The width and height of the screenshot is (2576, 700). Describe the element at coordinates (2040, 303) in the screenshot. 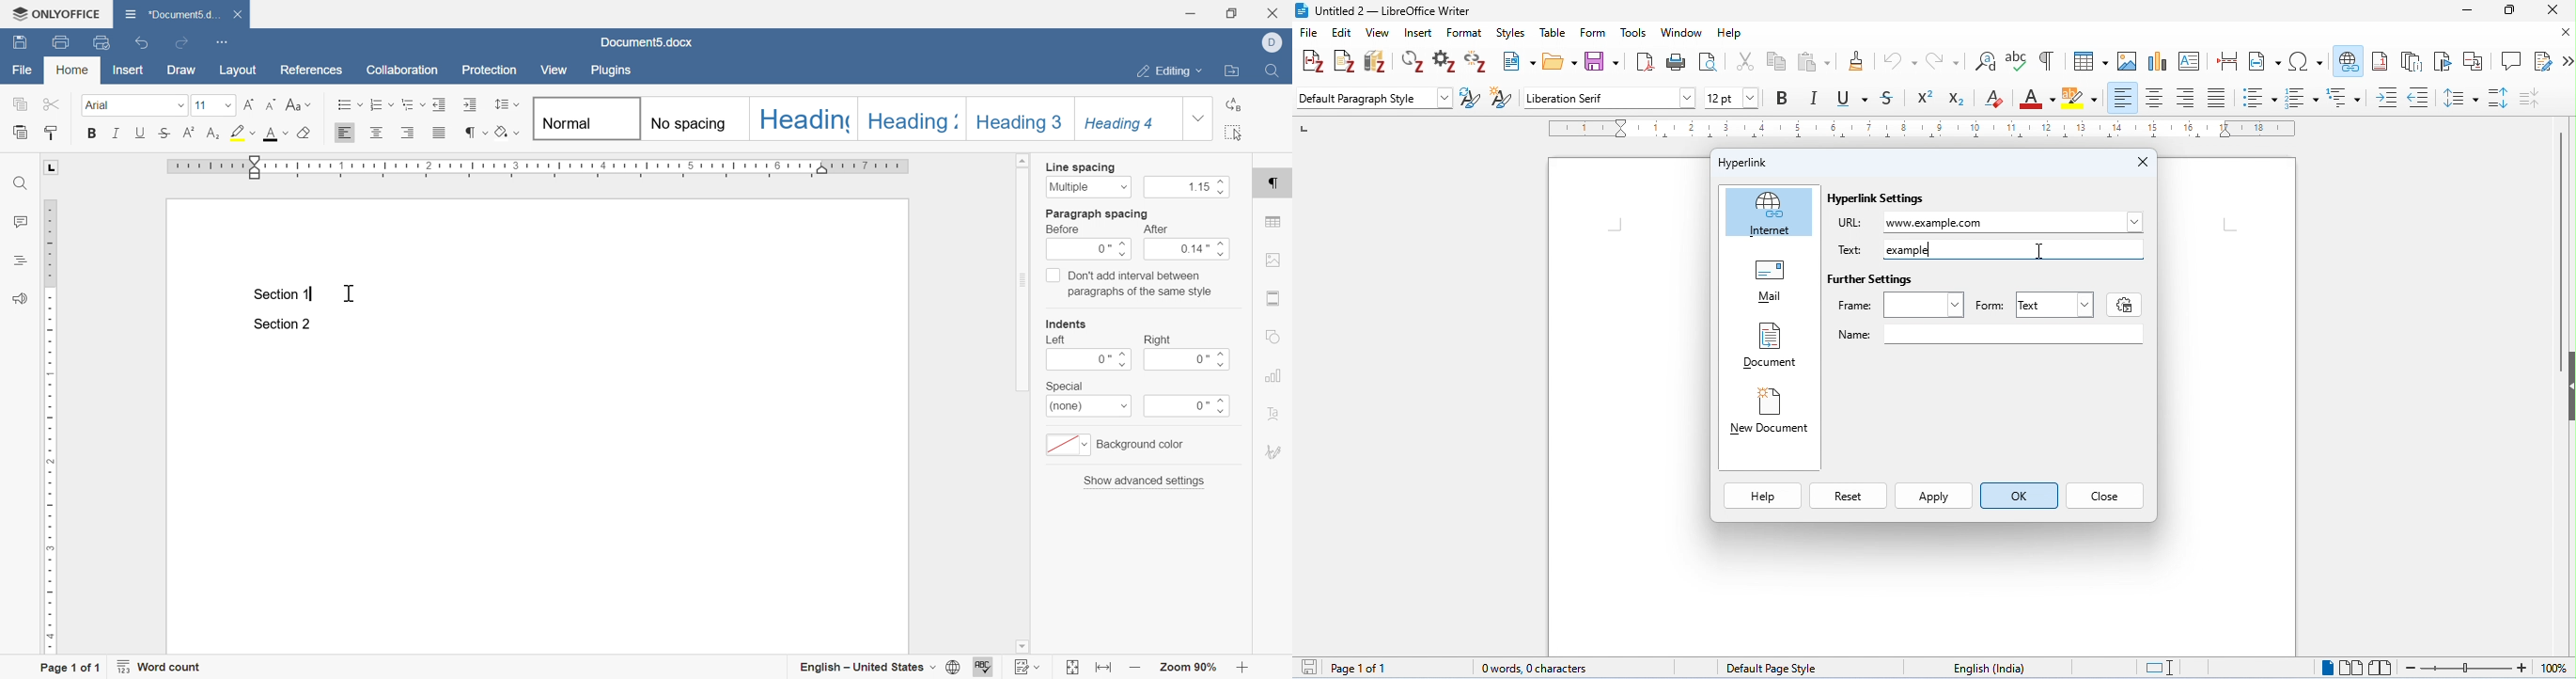

I see `Text` at that location.